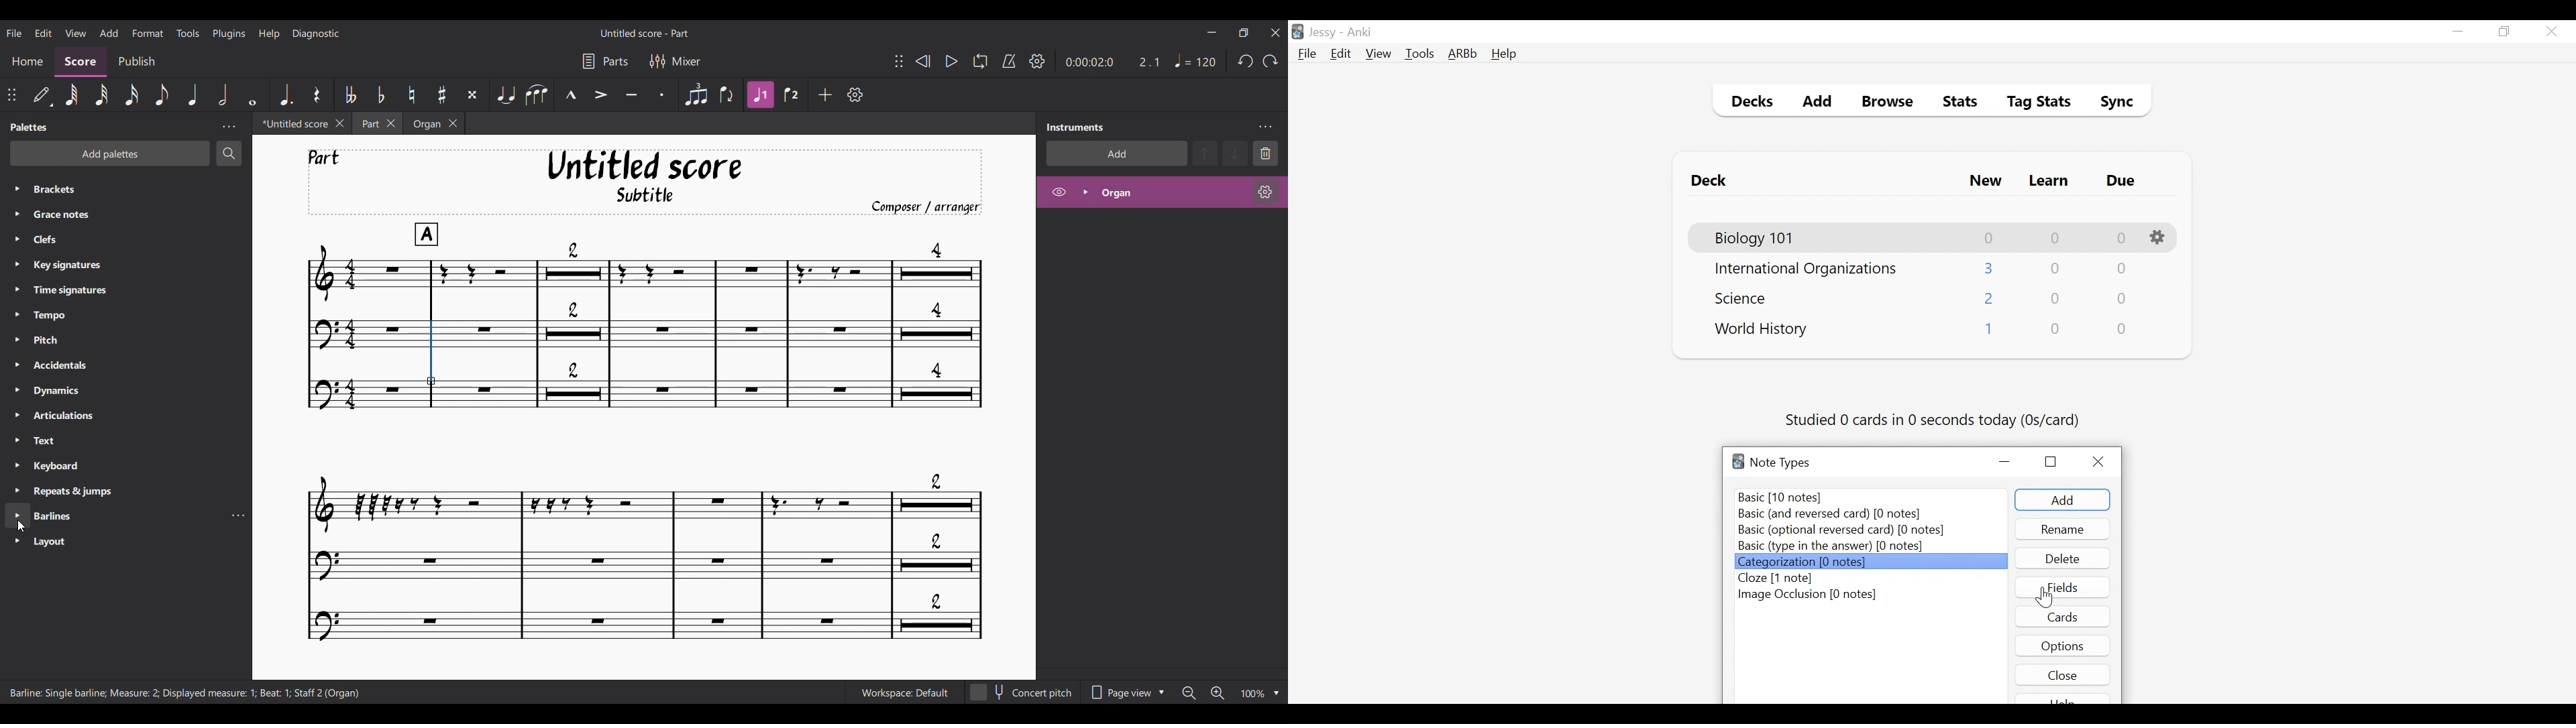  What do you see at coordinates (42, 95) in the screenshot?
I see `Default` at bounding box center [42, 95].